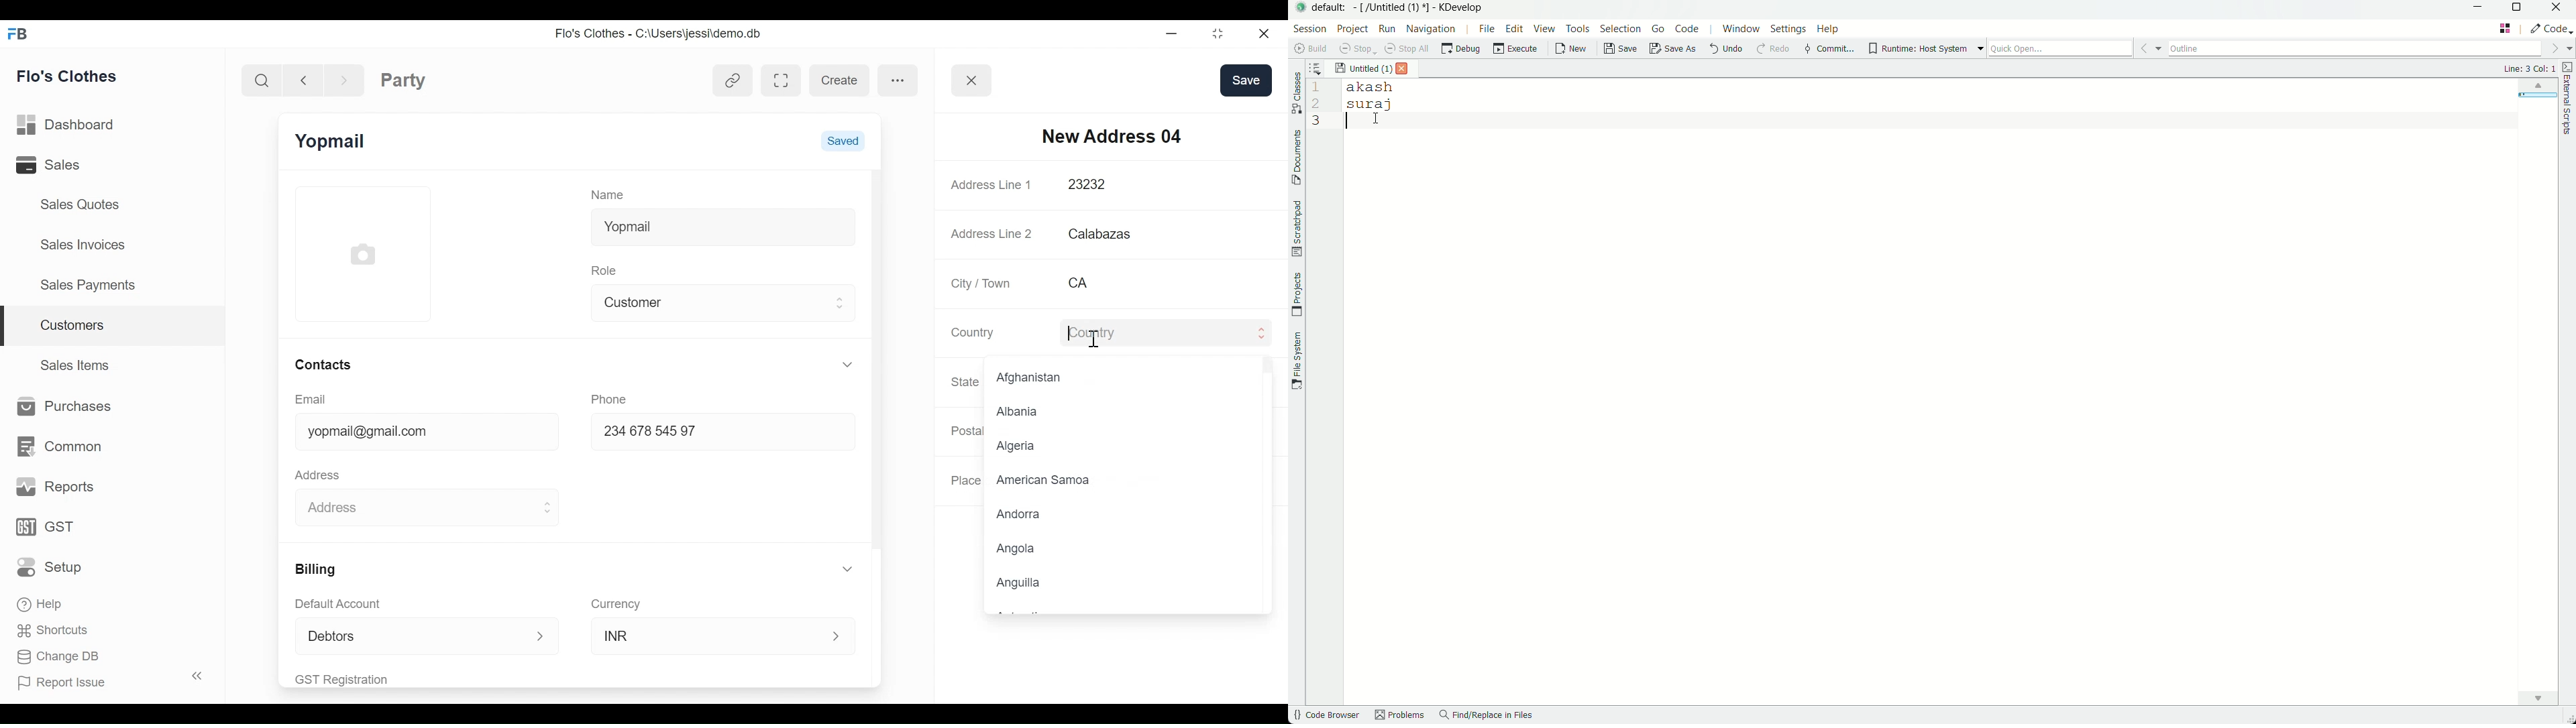 This screenshot has width=2576, height=728. I want to click on Help, so click(42, 602).